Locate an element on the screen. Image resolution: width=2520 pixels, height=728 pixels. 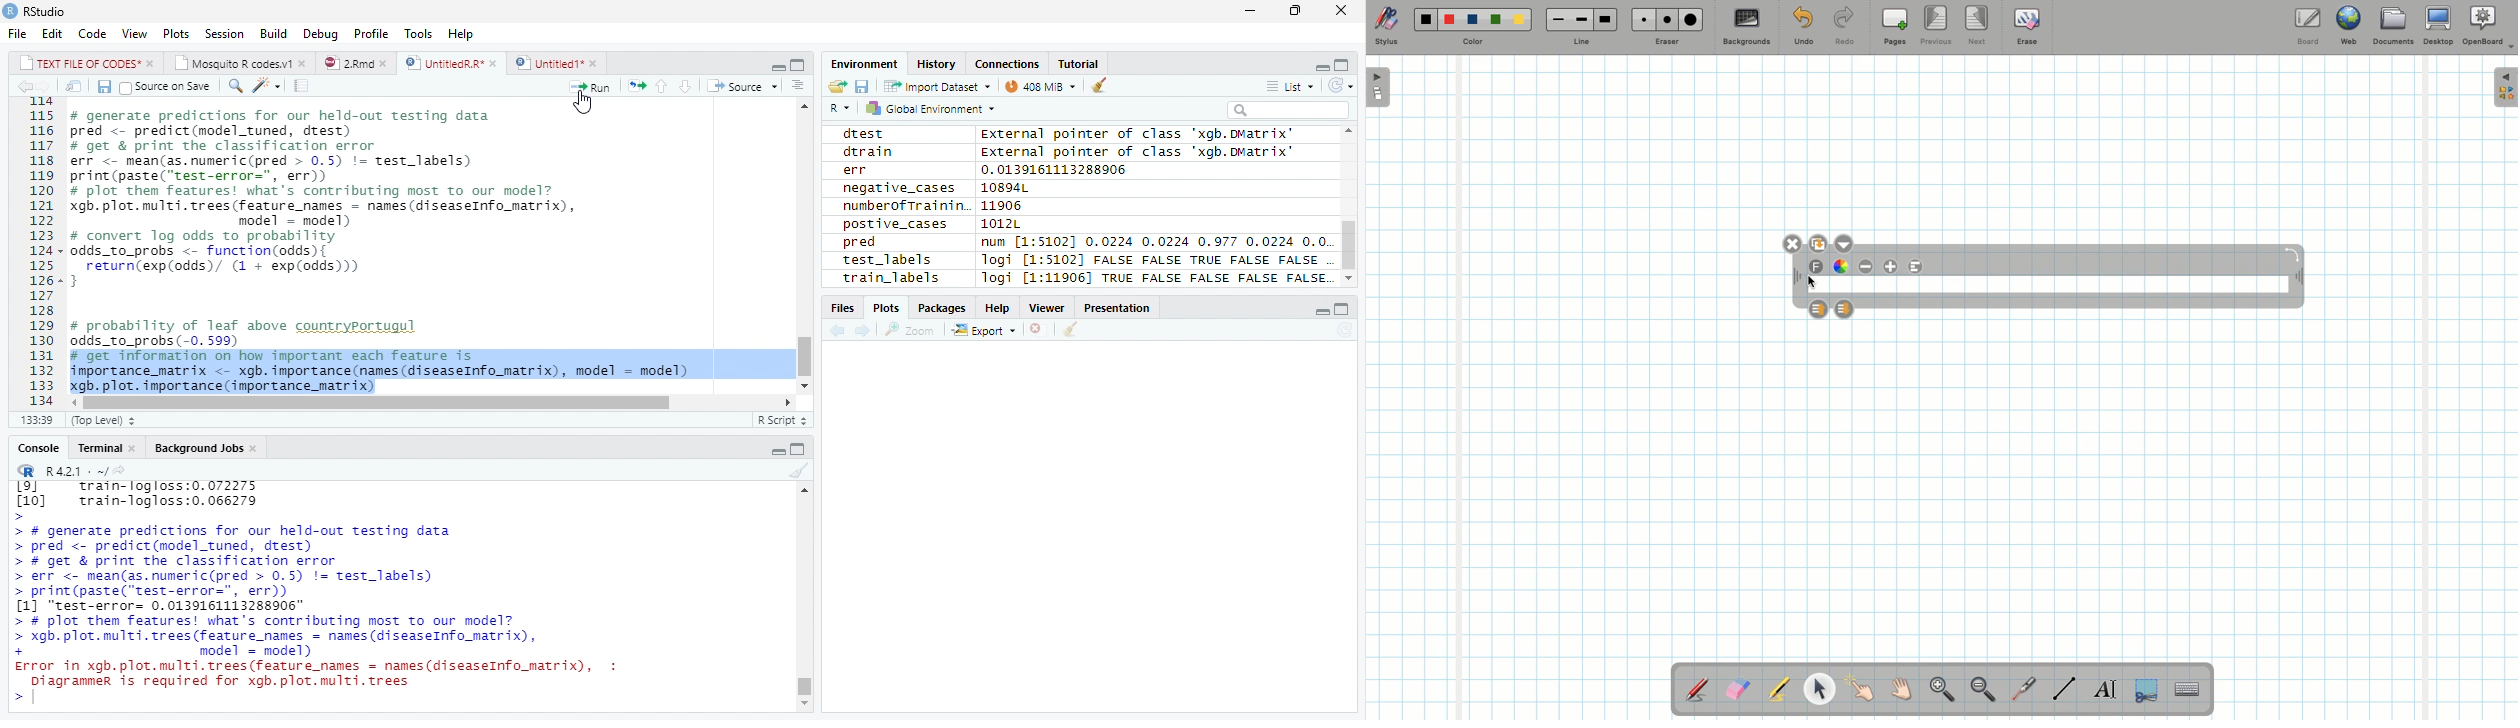
Import dataset is located at coordinates (936, 85).